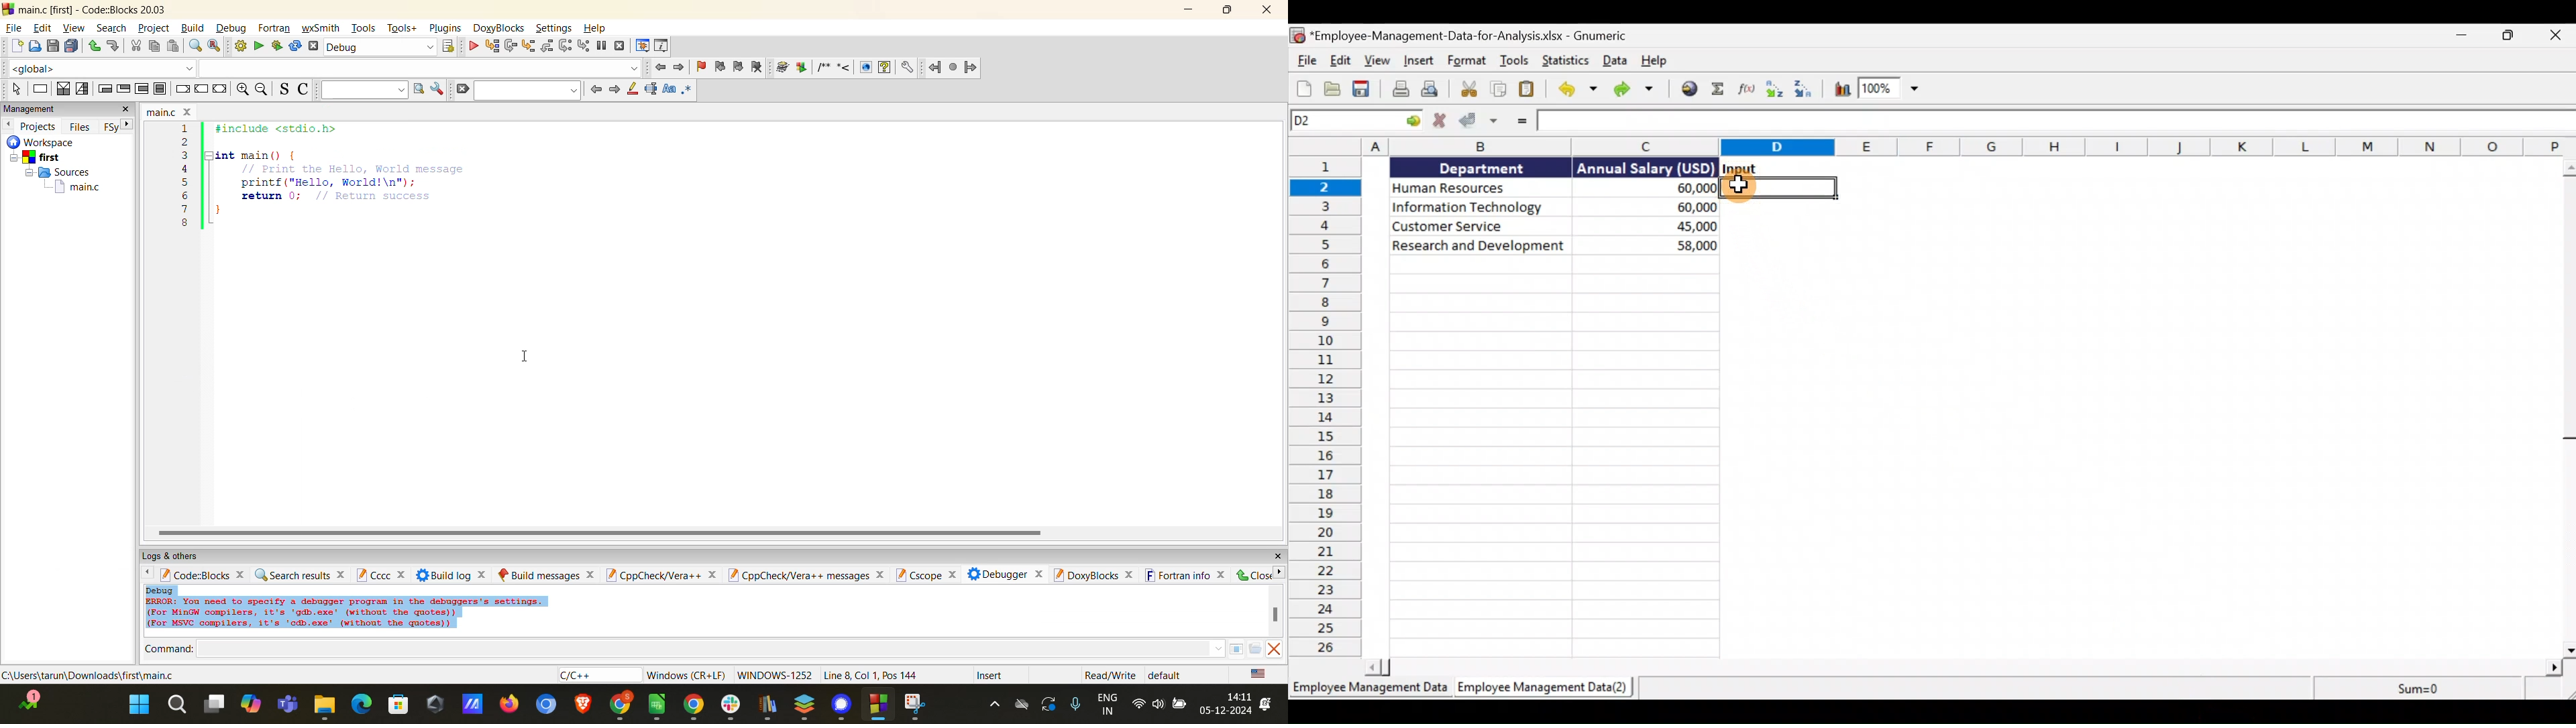 The width and height of the screenshot is (2576, 728). What do you see at coordinates (491, 46) in the screenshot?
I see `run to cursor` at bounding box center [491, 46].